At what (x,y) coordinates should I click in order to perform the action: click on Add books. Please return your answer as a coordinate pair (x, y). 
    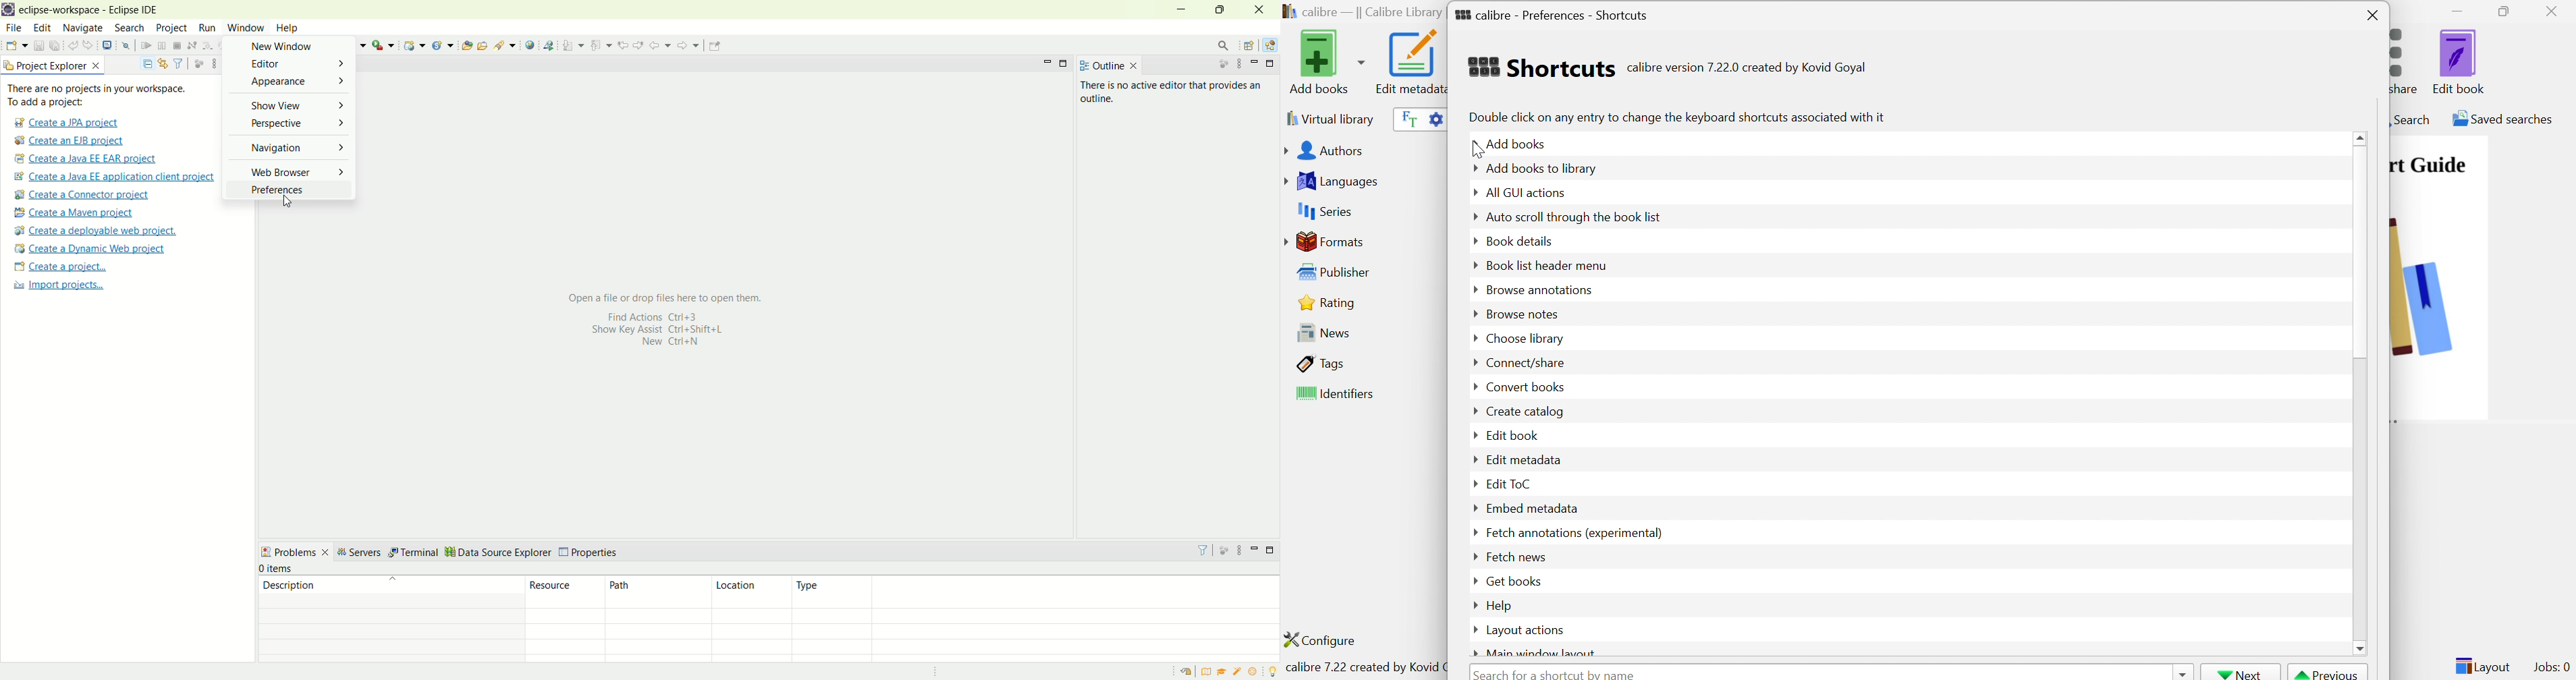
    Looking at the image, I should click on (1519, 142).